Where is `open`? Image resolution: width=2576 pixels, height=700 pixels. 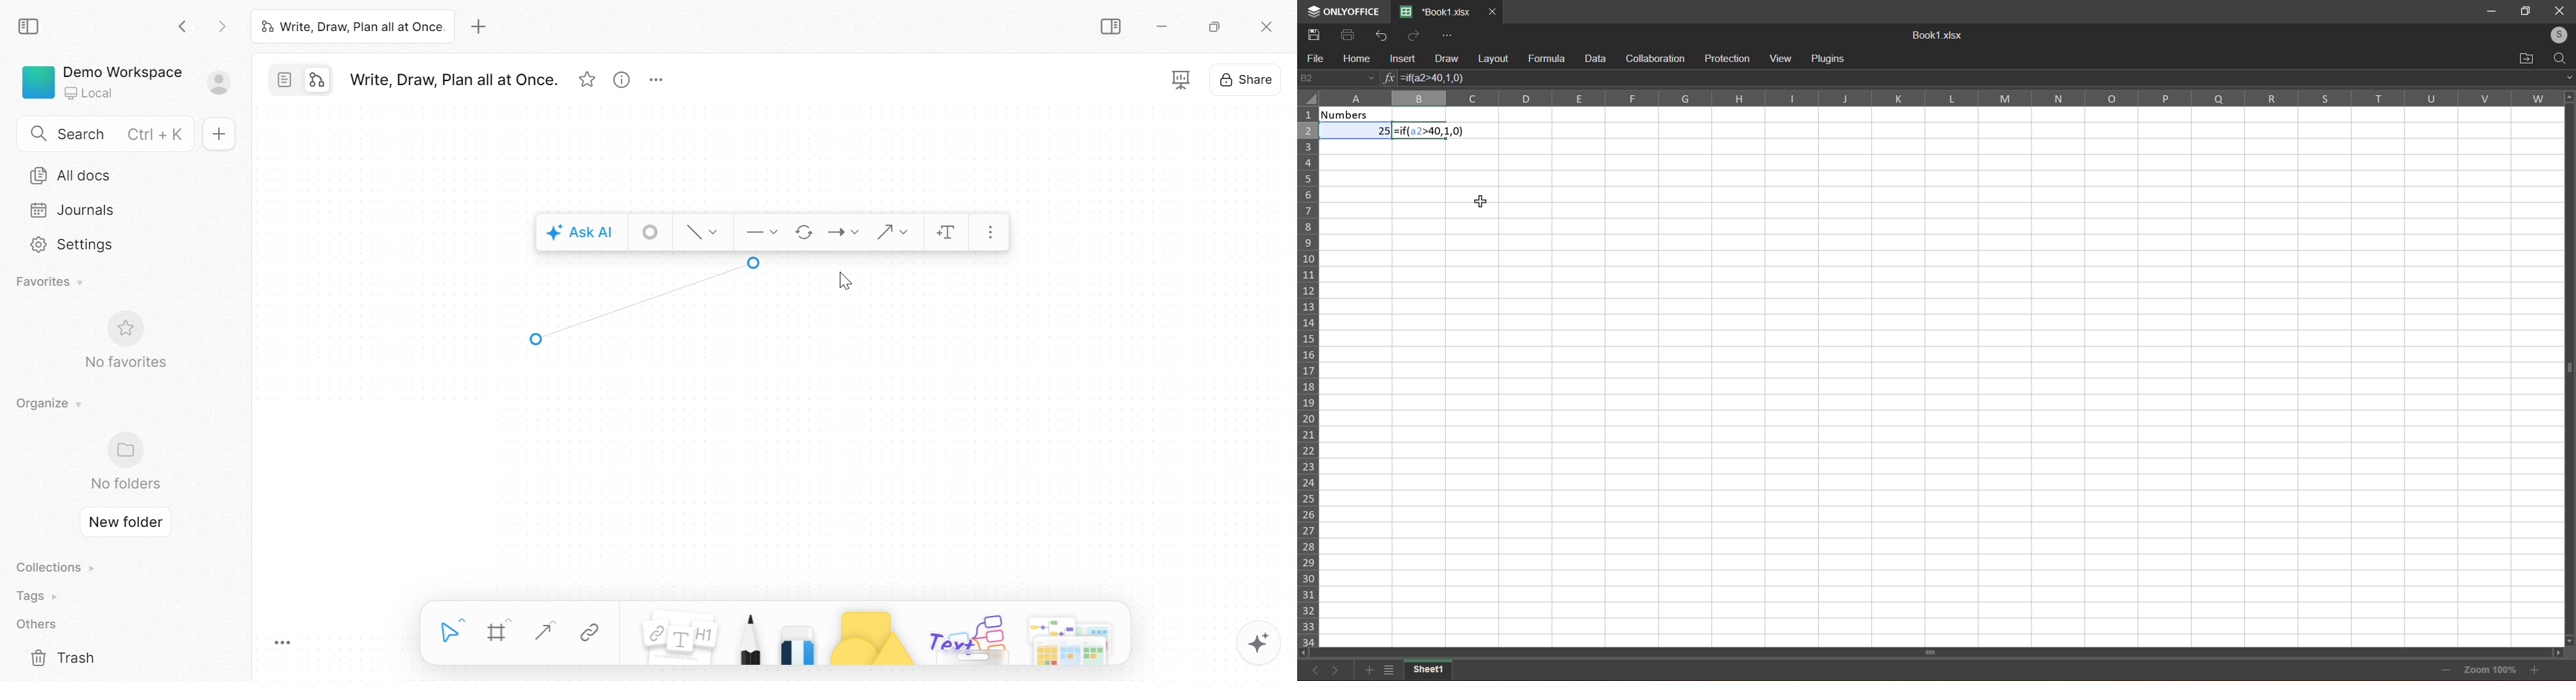
open is located at coordinates (2525, 57).